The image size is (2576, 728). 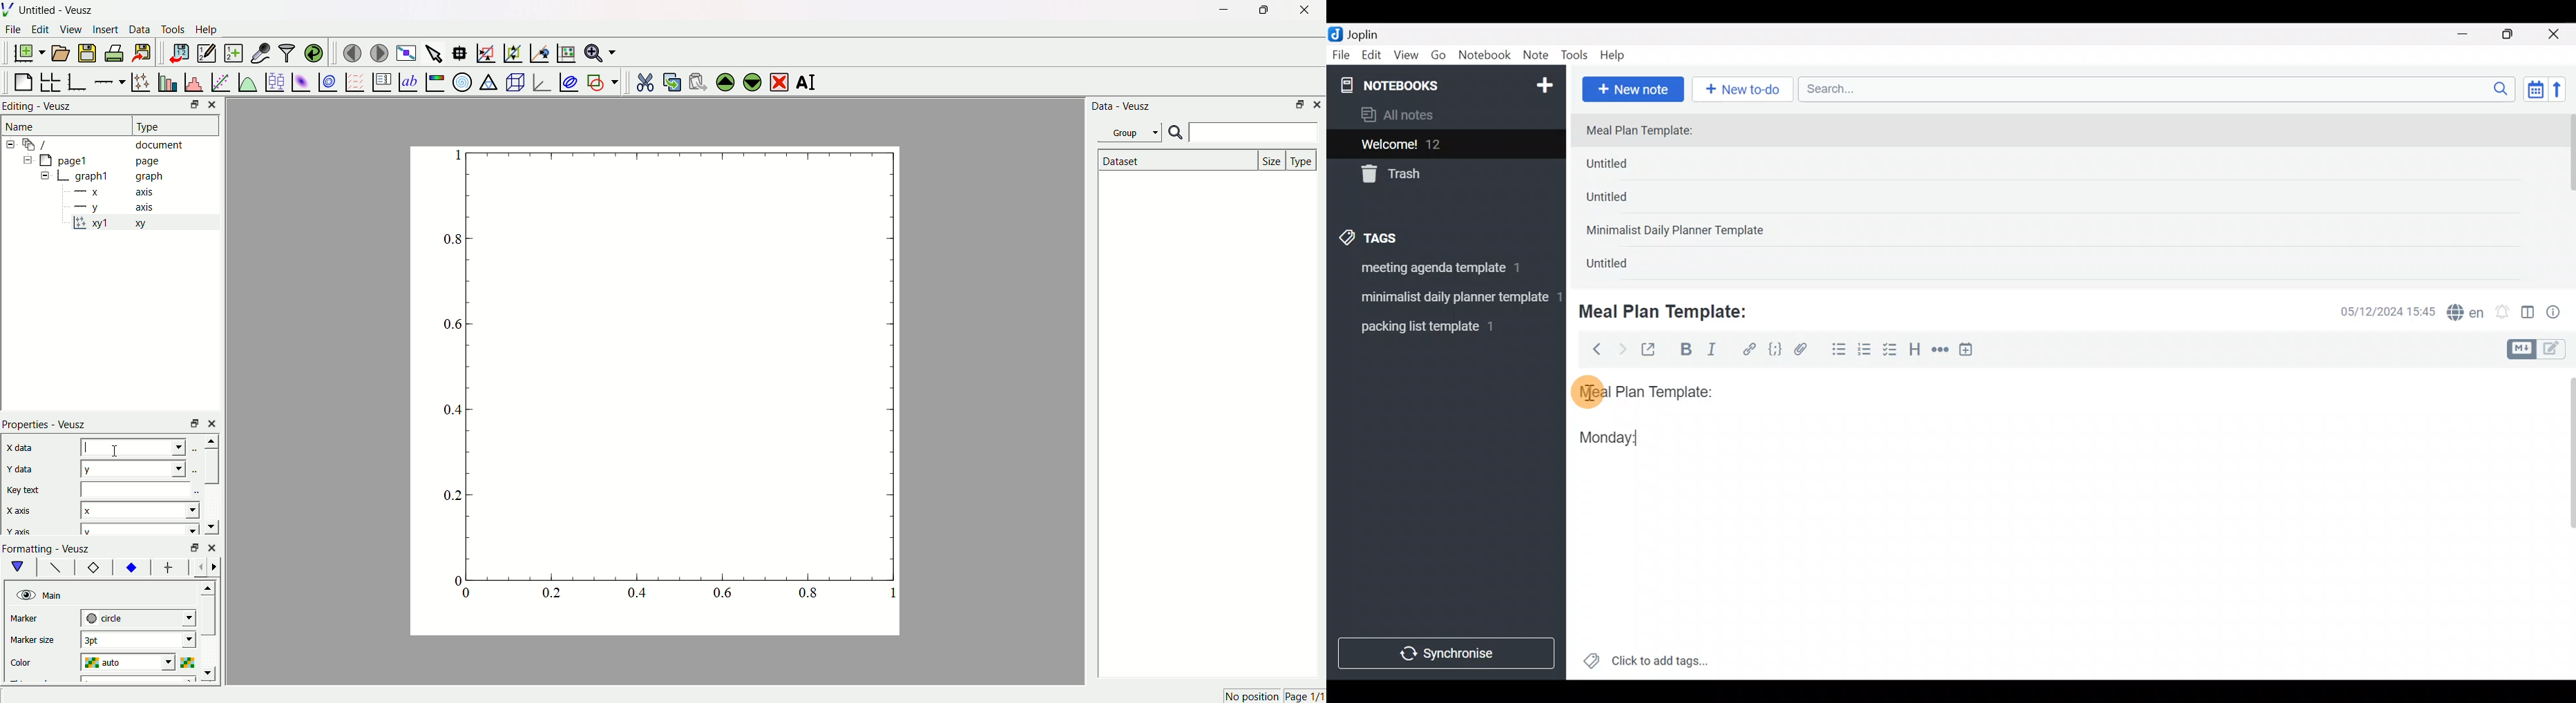 I want to click on arrange graphs, so click(x=53, y=80).